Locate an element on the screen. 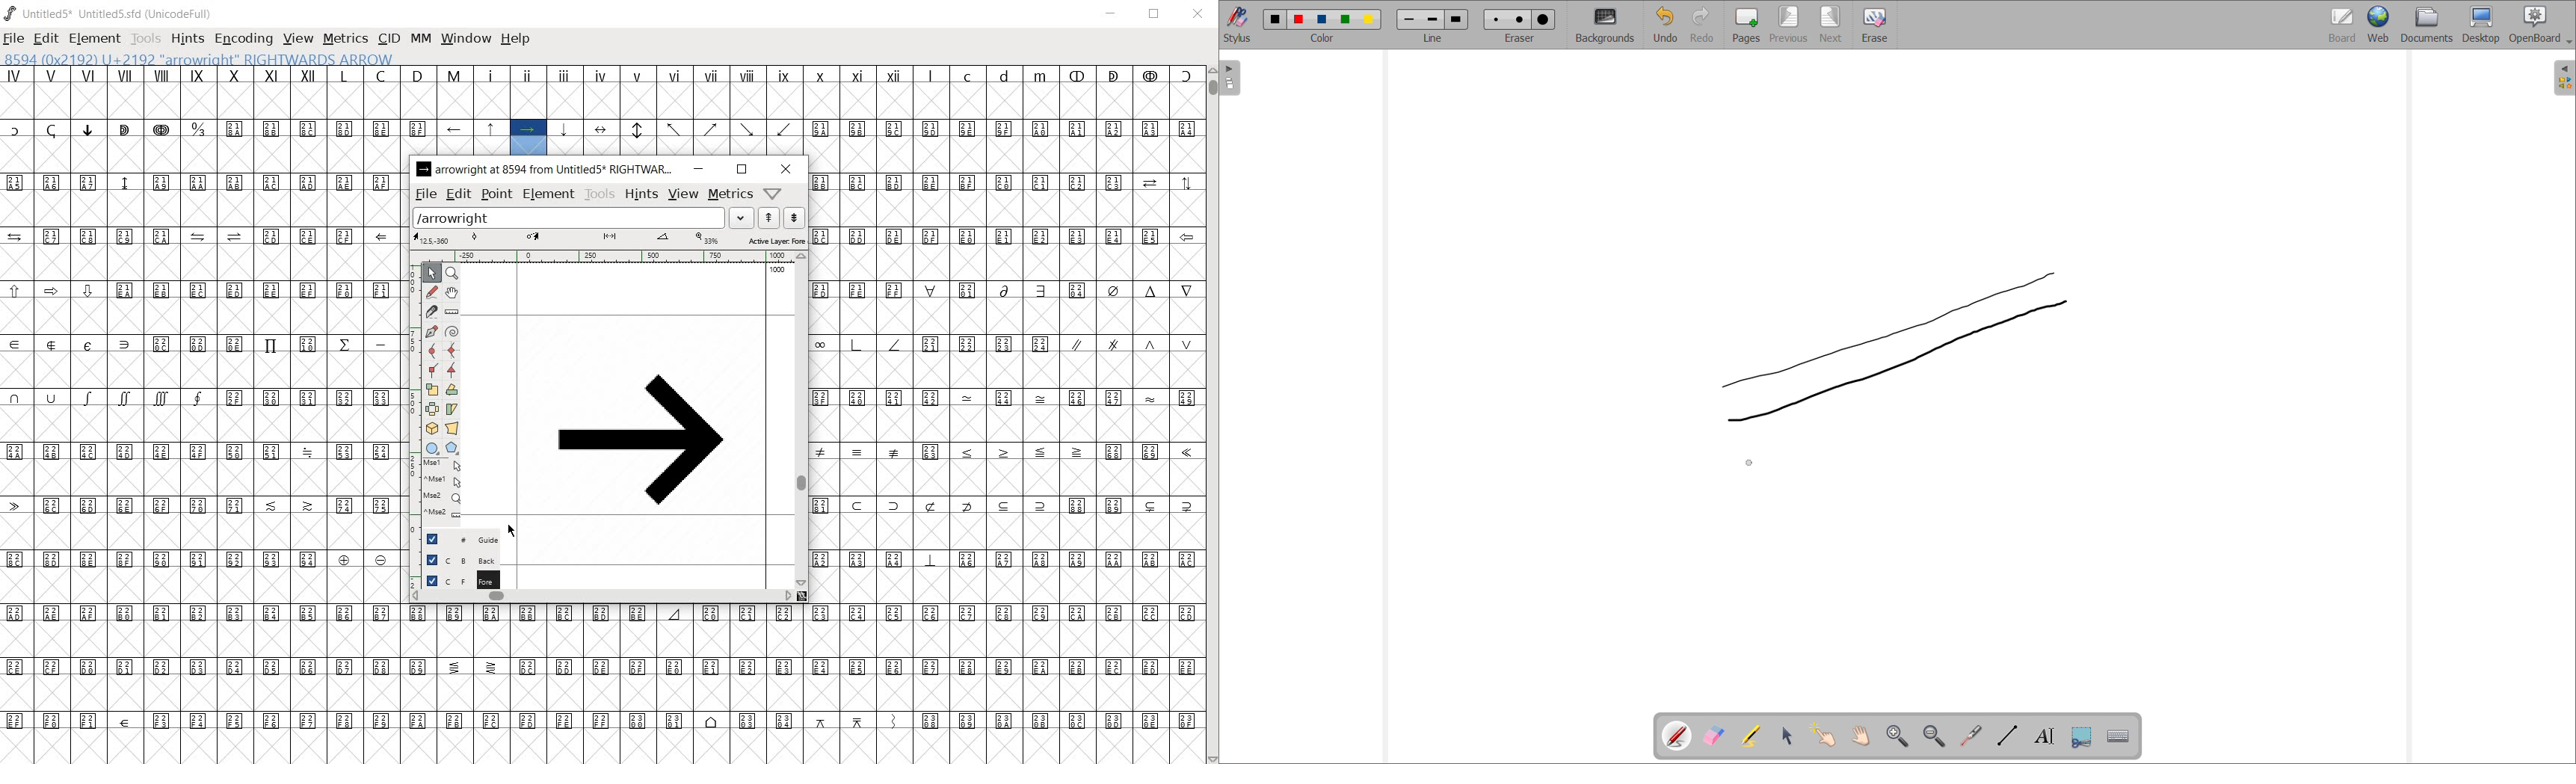  add a point, then drag out its control points is located at coordinates (431, 332).